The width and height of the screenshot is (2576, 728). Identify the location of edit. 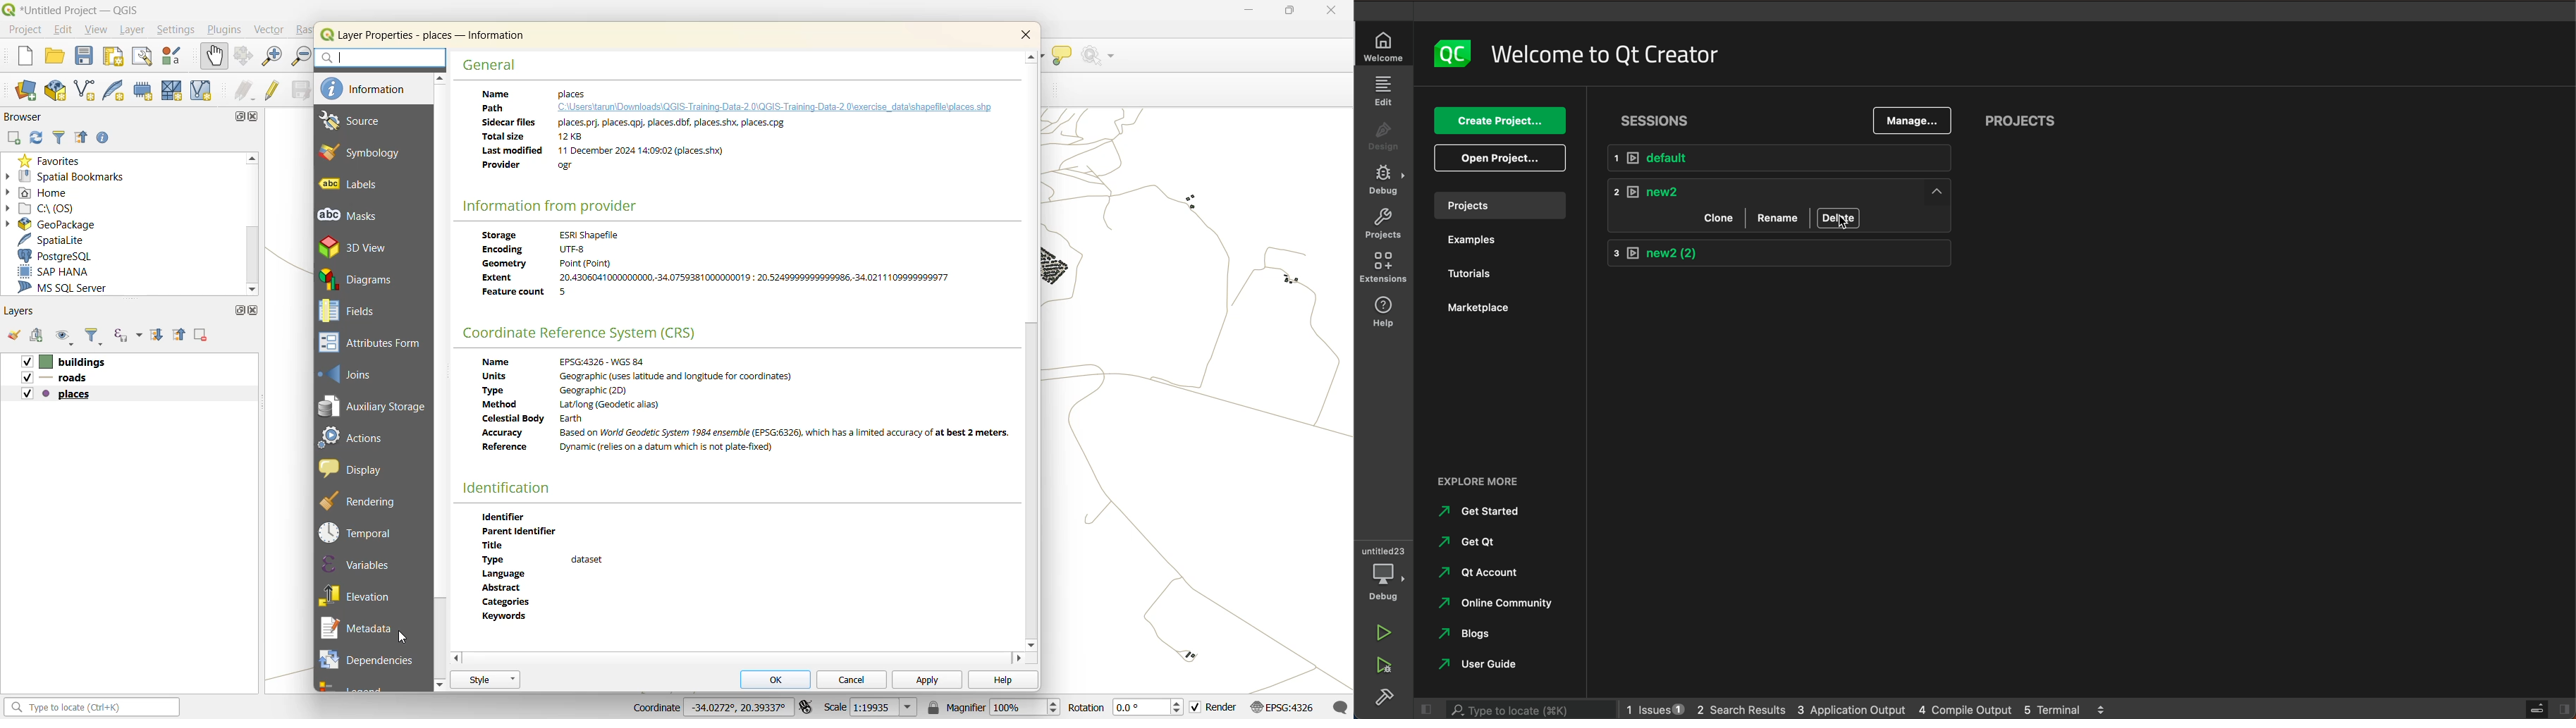
(68, 30).